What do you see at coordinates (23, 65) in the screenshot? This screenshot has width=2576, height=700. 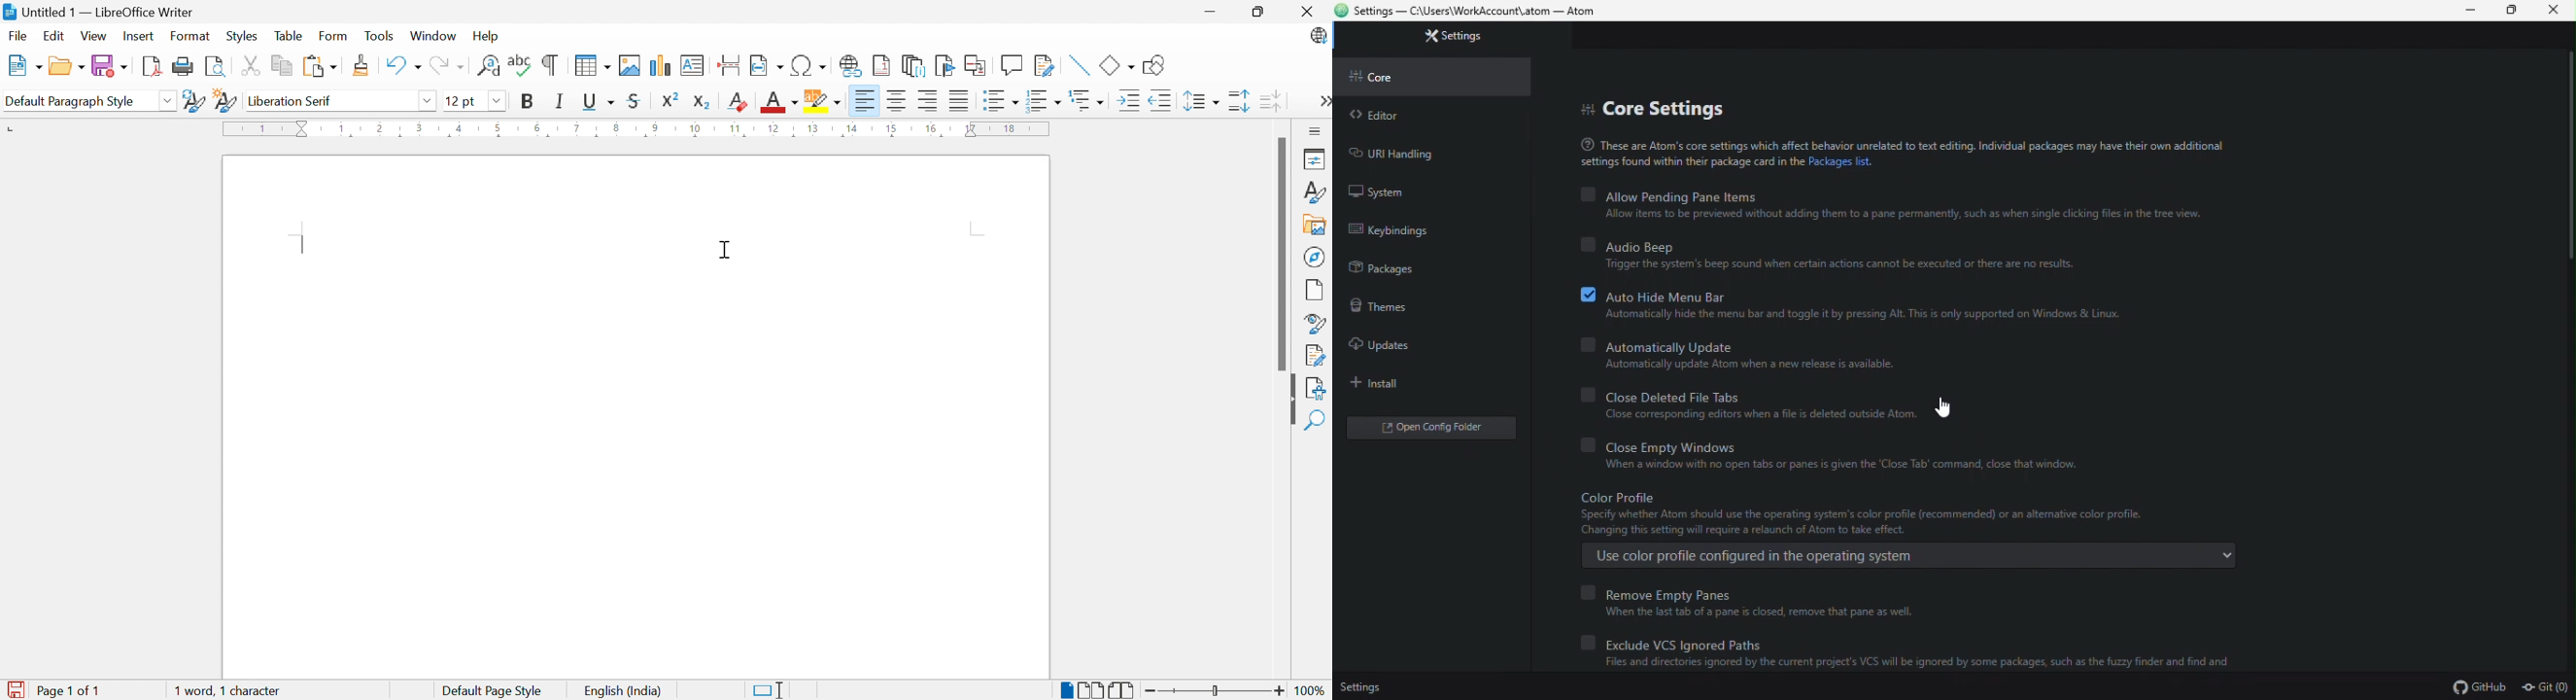 I see `New` at bounding box center [23, 65].